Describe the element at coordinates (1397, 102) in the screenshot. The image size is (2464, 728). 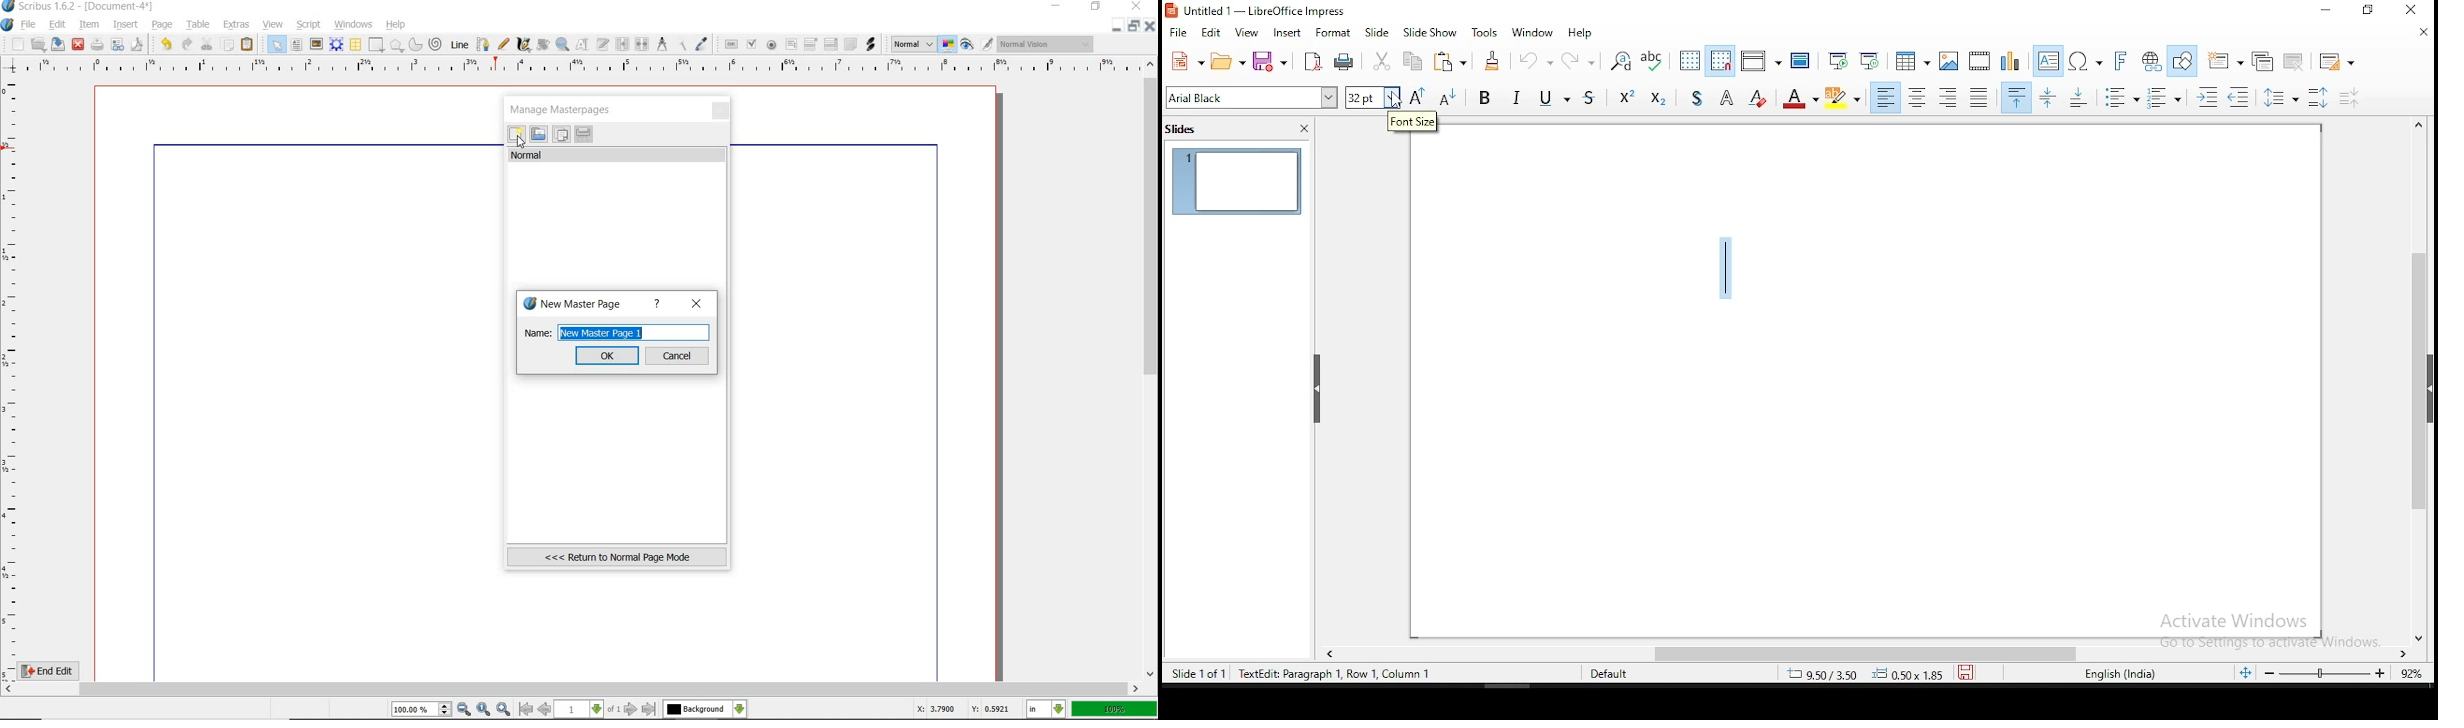
I see `cursor` at that location.